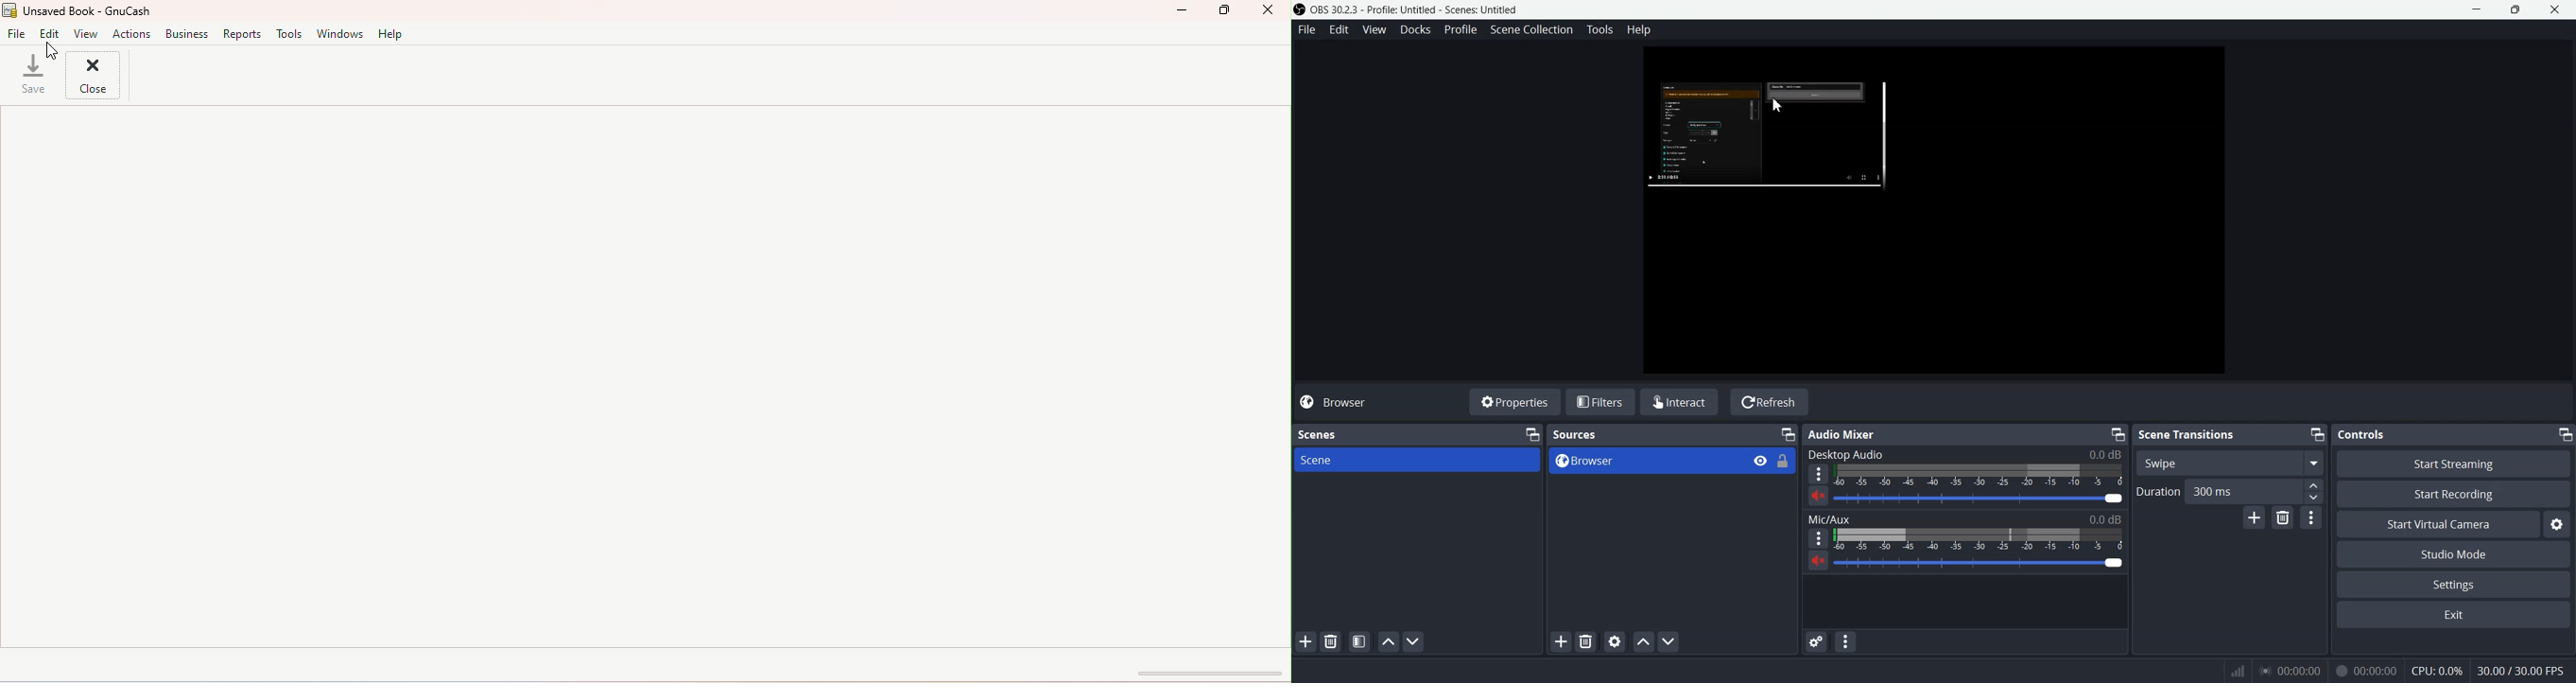  What do you see at coordinates (1982, 498) in the screenshot?
I see `Volume Adjuster` at bounding box center [1982, 498].